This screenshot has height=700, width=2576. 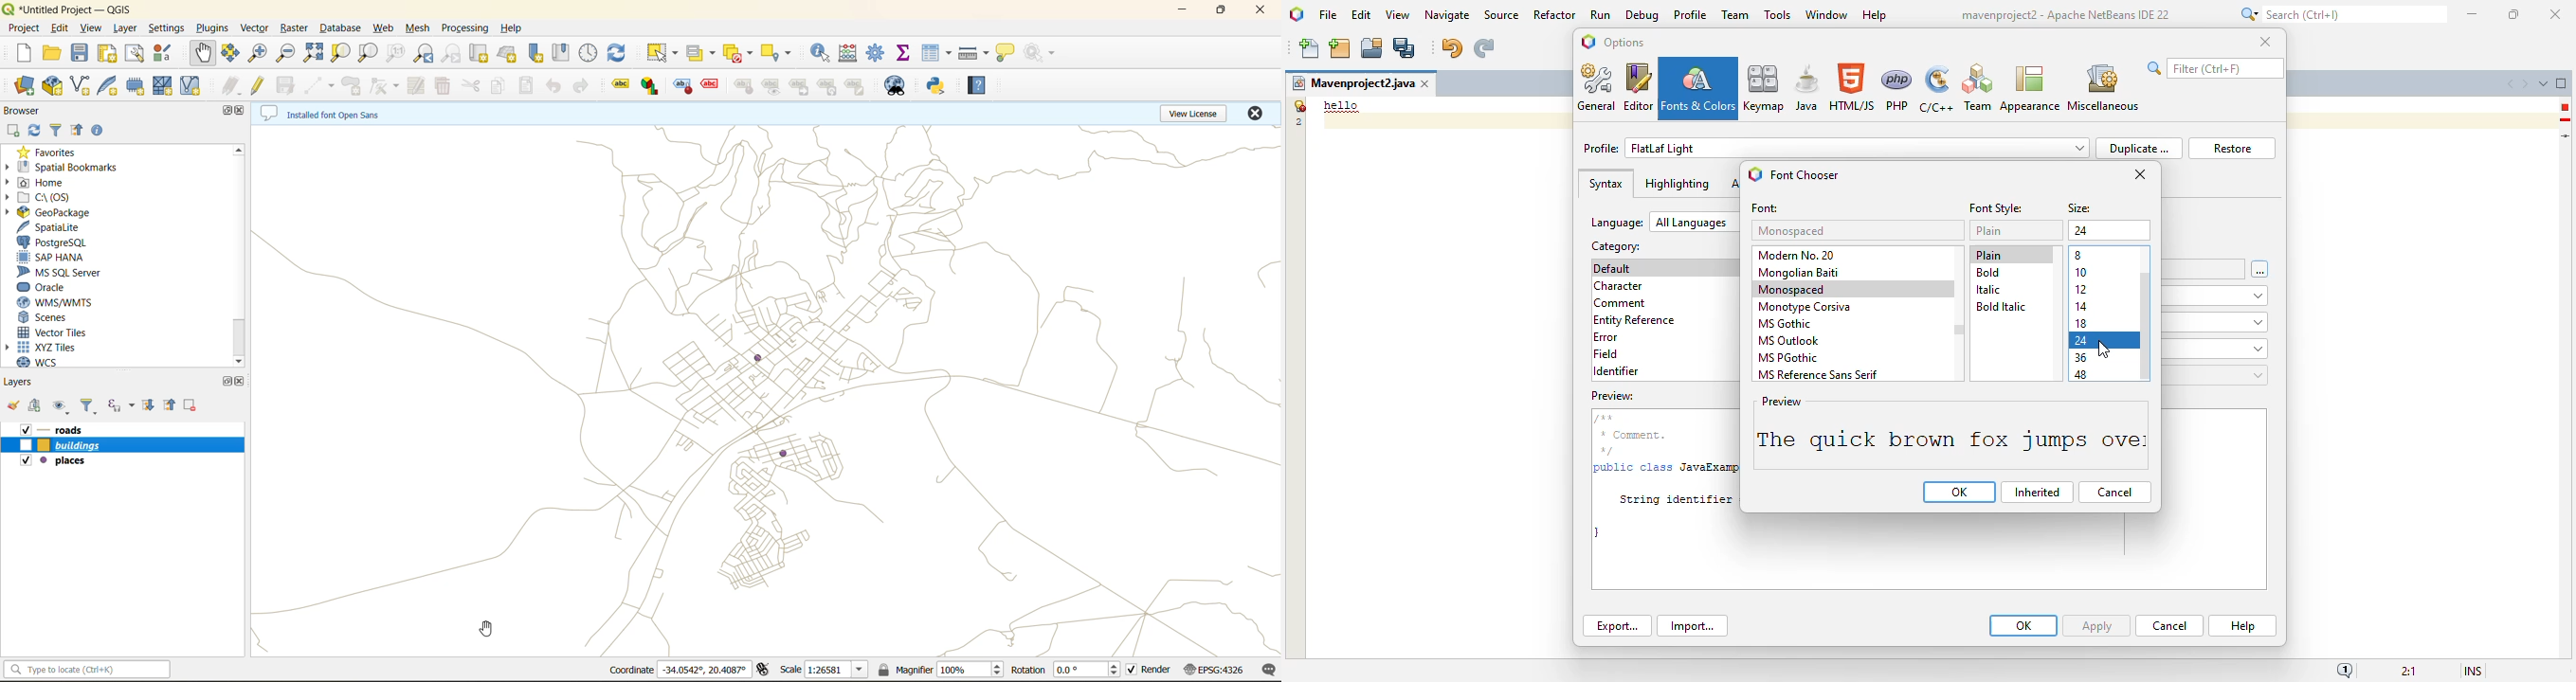 What do you see at coordinates (2102, 88) in the screenshot?
I see `miscellaneous` at bounding box center [2102, 88].